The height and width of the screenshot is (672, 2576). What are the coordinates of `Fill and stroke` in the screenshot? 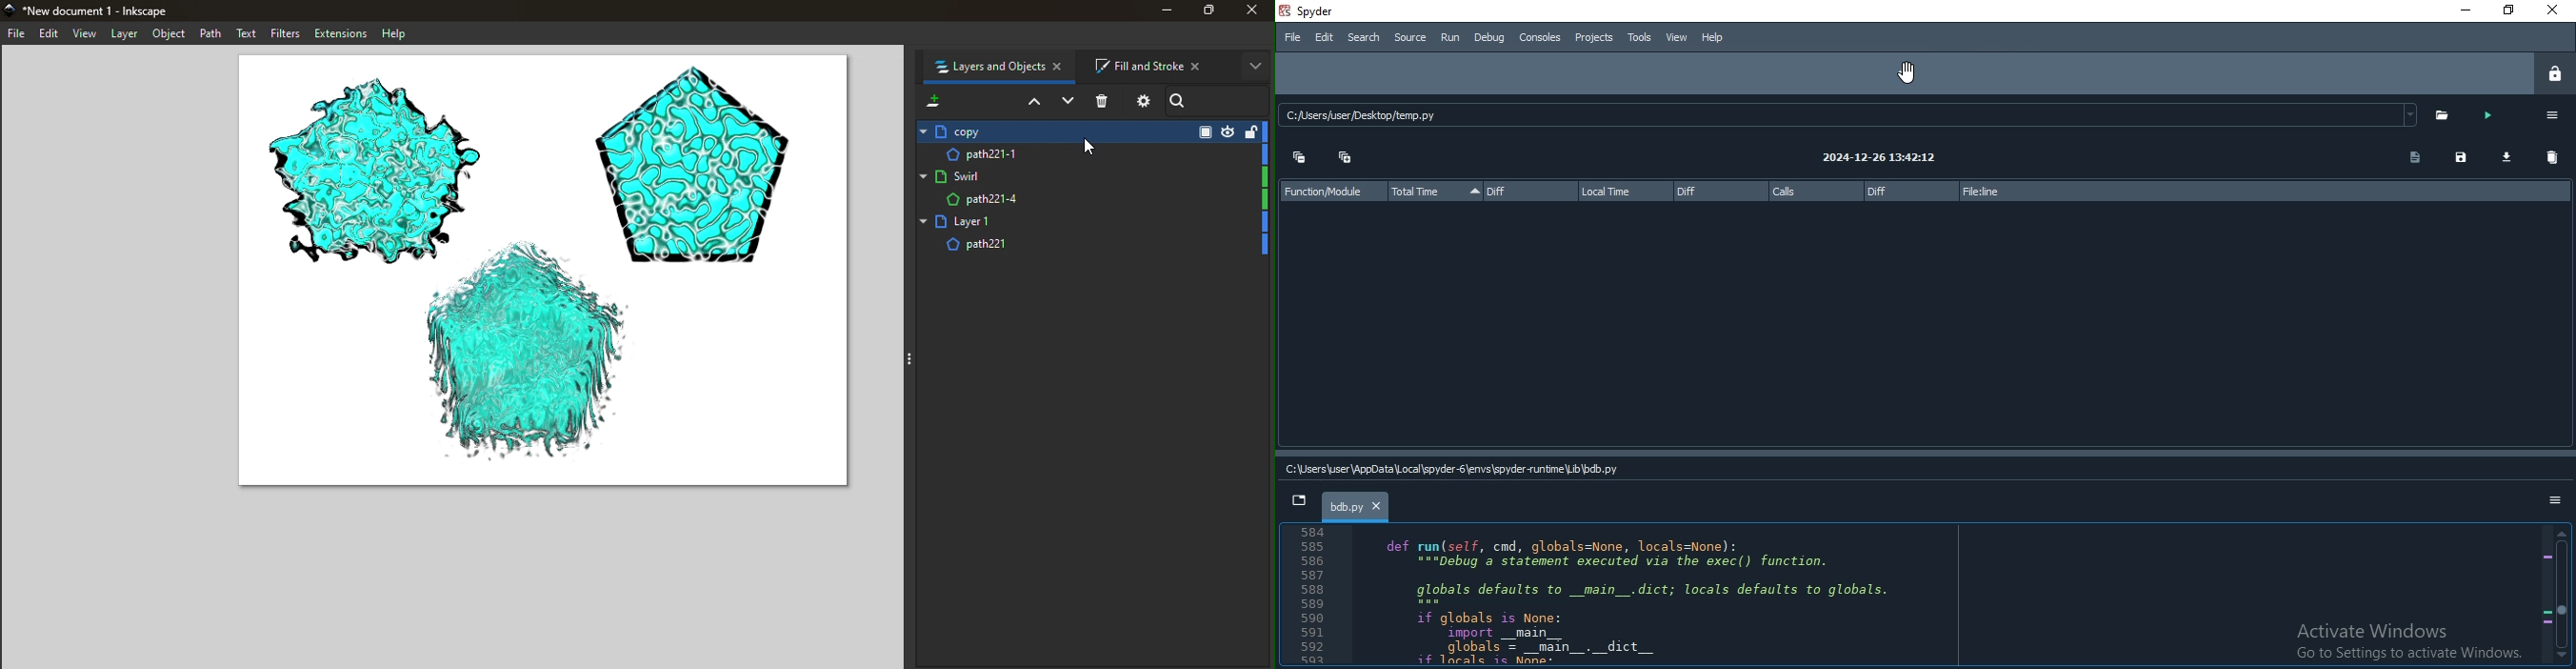 It's located at (1155, 64).